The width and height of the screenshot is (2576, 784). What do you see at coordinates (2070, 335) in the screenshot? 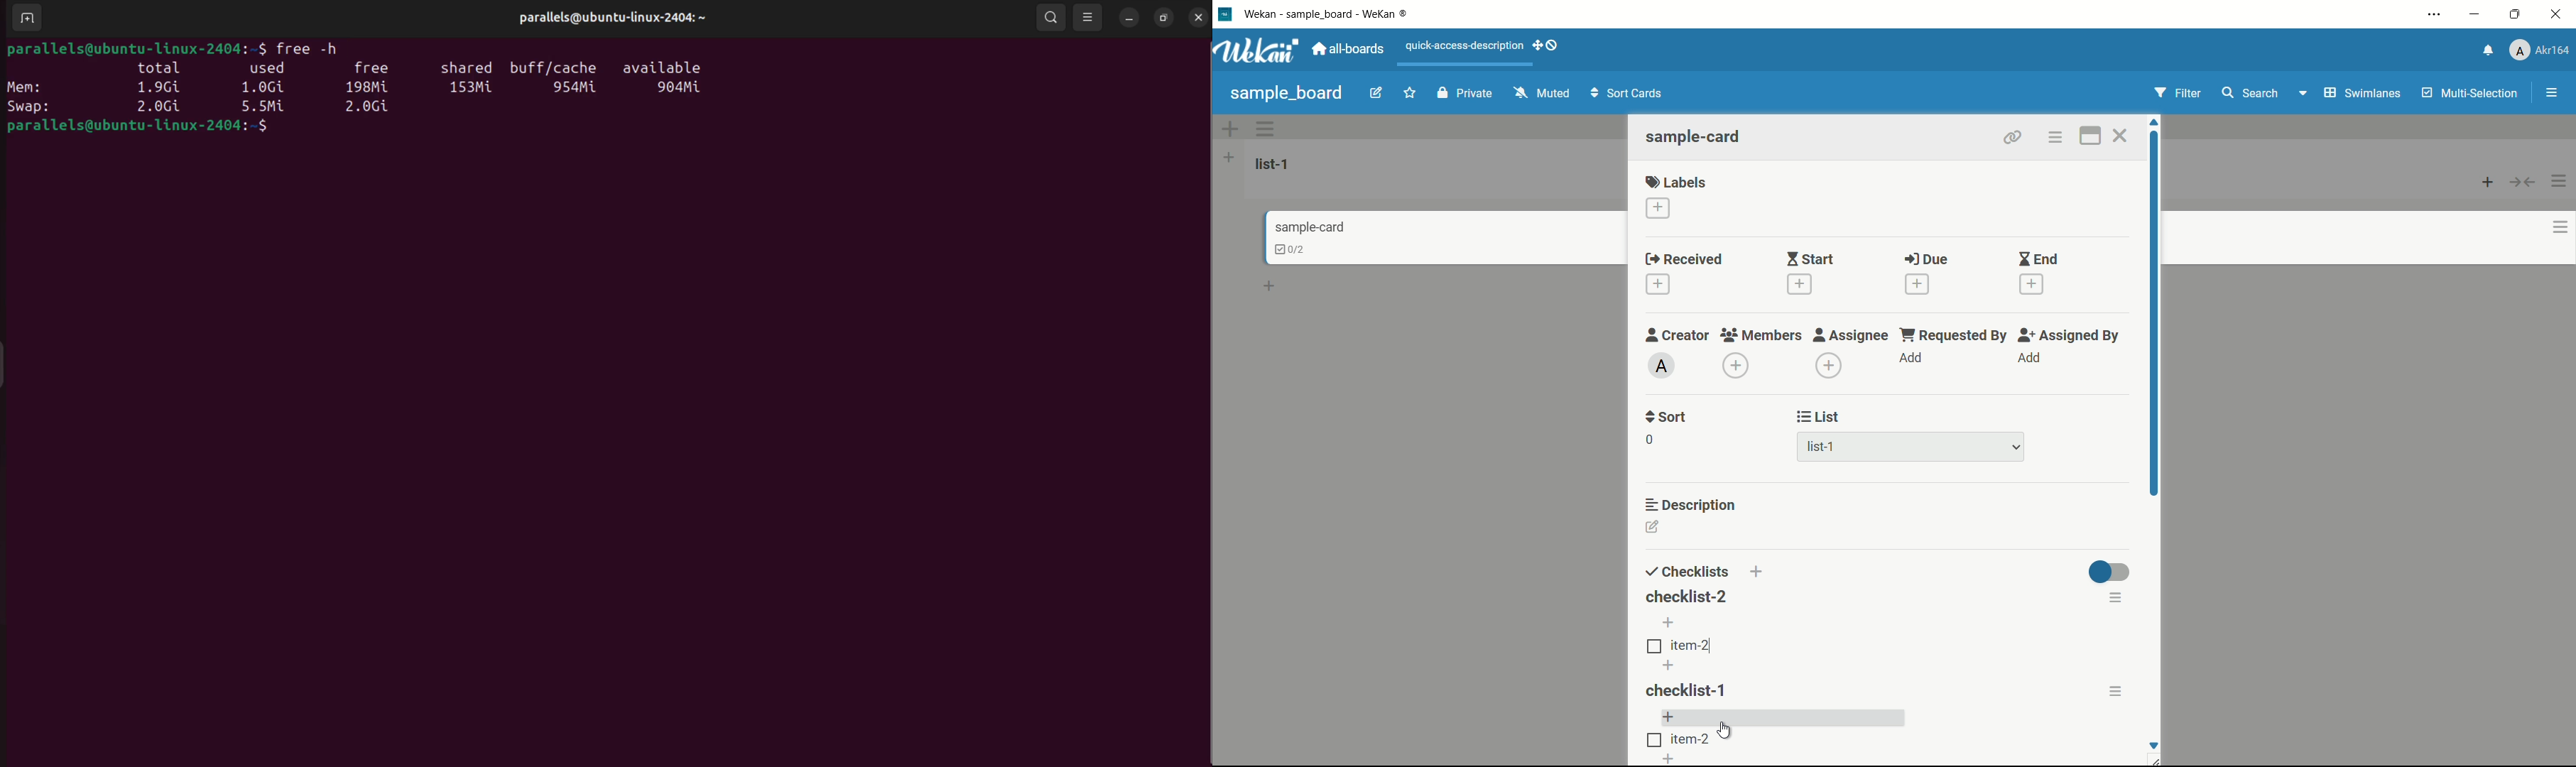
I see `assigned by` at bounding box center [2070, 335].